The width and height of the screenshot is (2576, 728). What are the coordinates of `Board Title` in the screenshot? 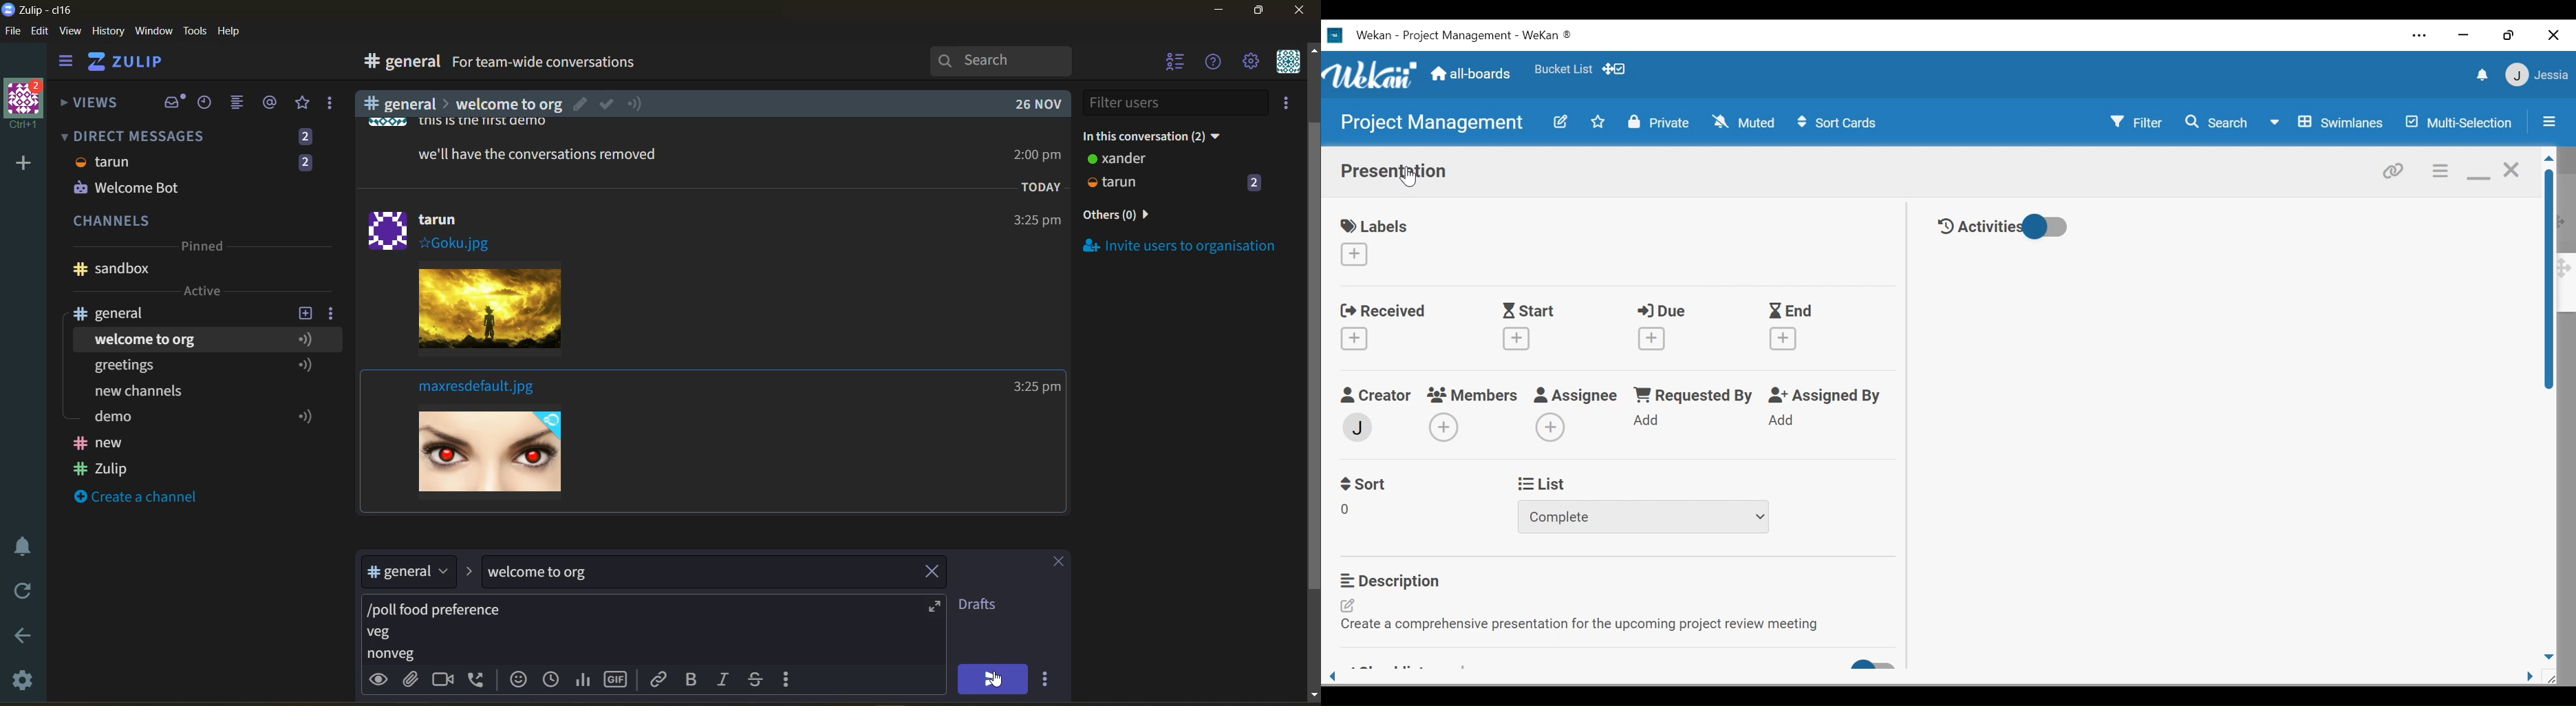 It's located at (1456, 35).